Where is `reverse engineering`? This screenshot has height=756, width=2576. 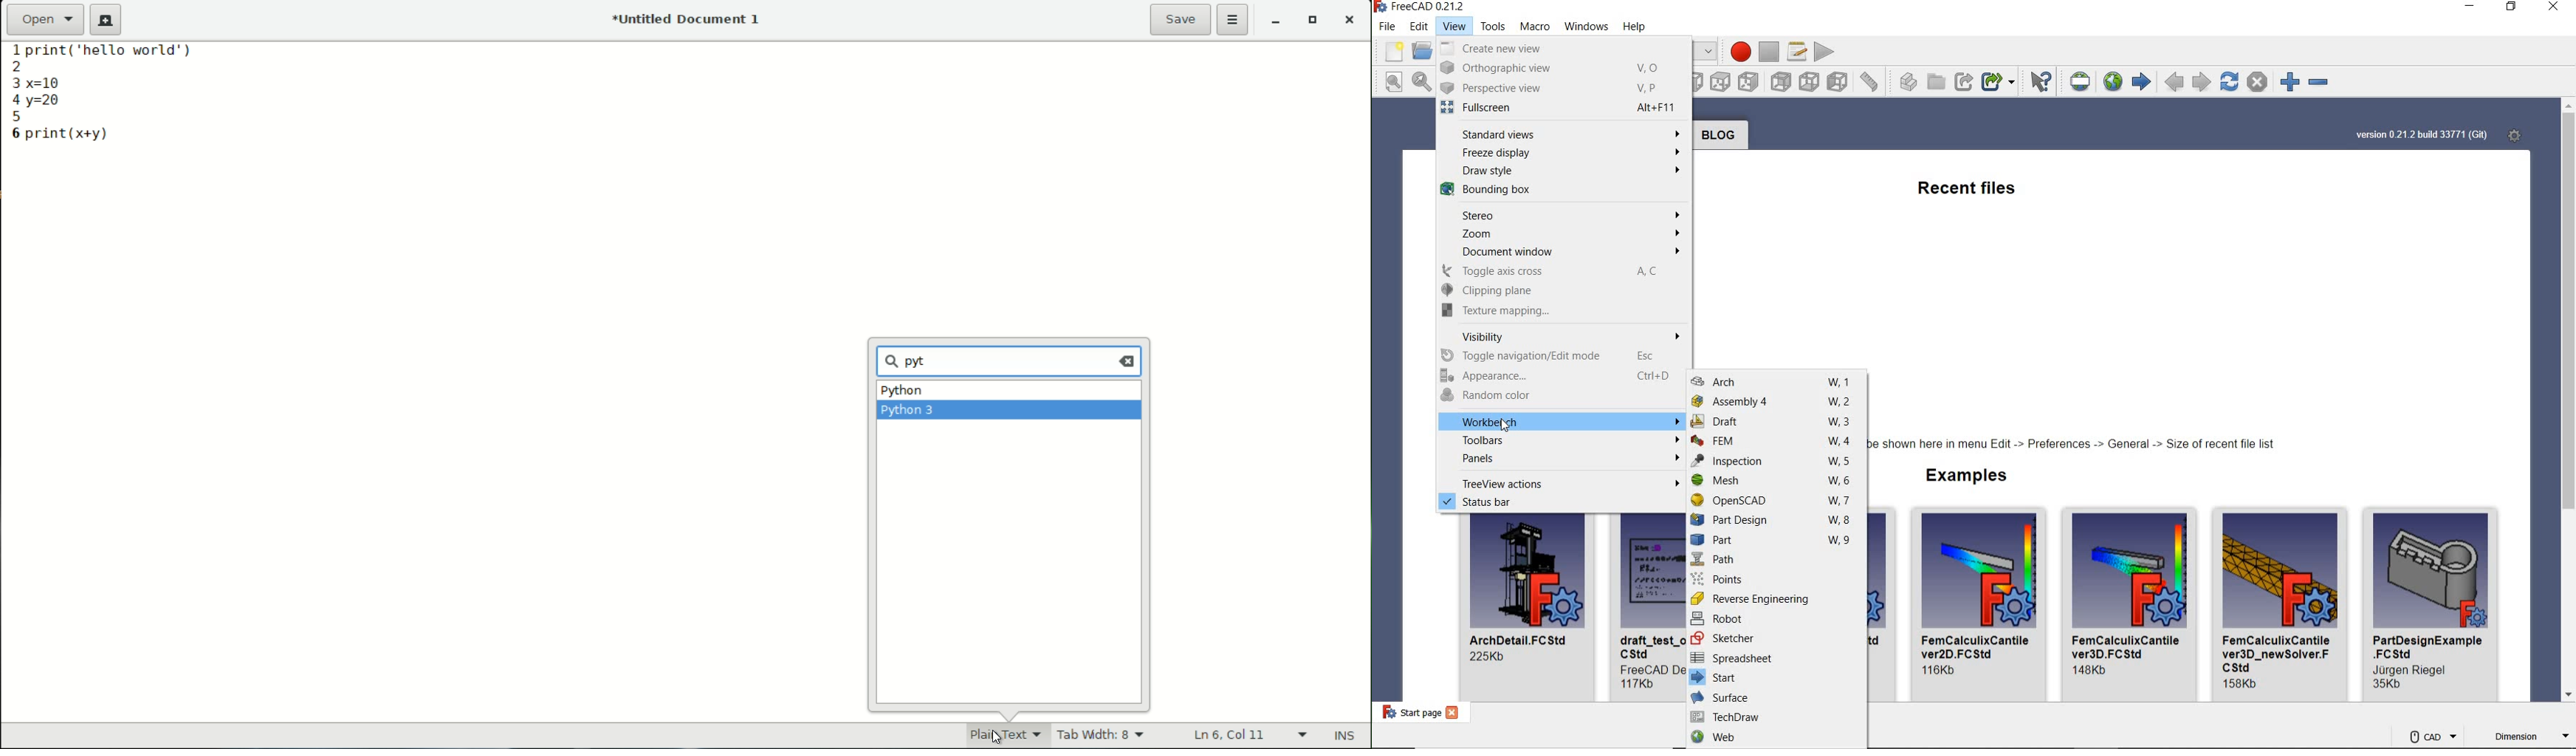 reverse engineering is located at coordinates (1776, 600).